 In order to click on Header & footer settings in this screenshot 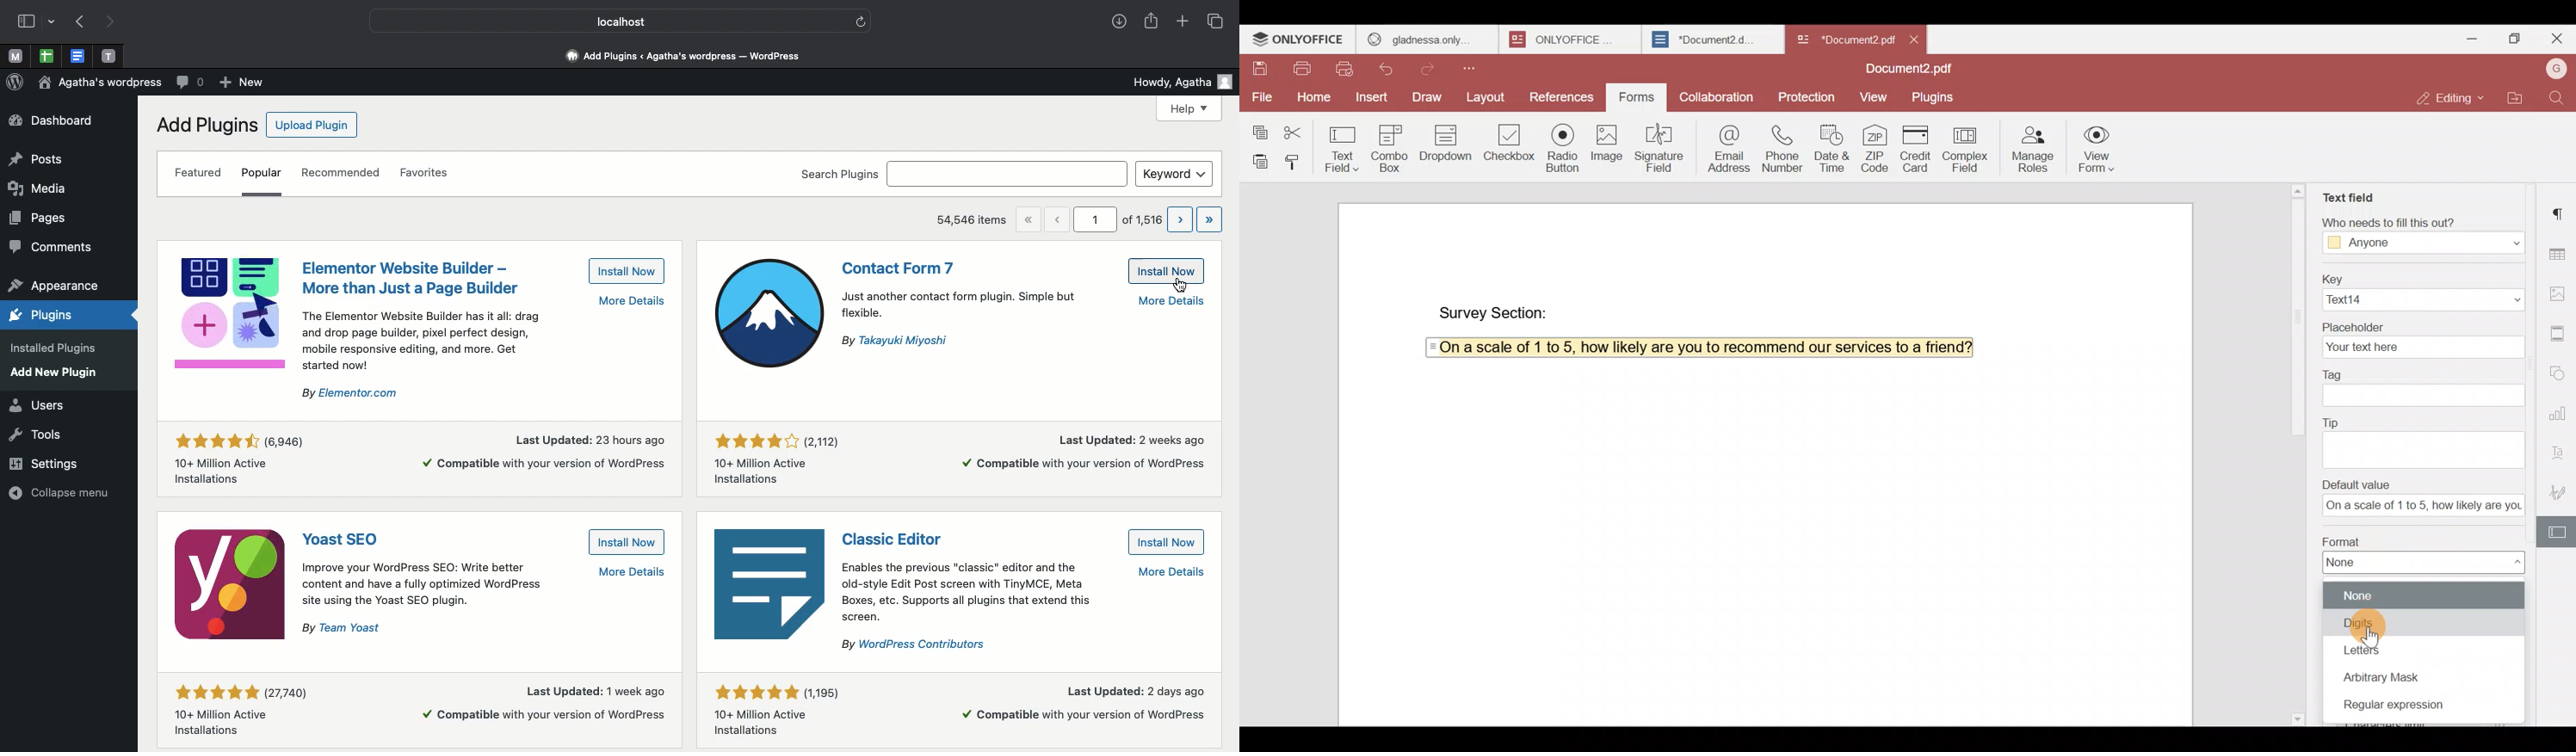, I will do `click(2561, 337)`.